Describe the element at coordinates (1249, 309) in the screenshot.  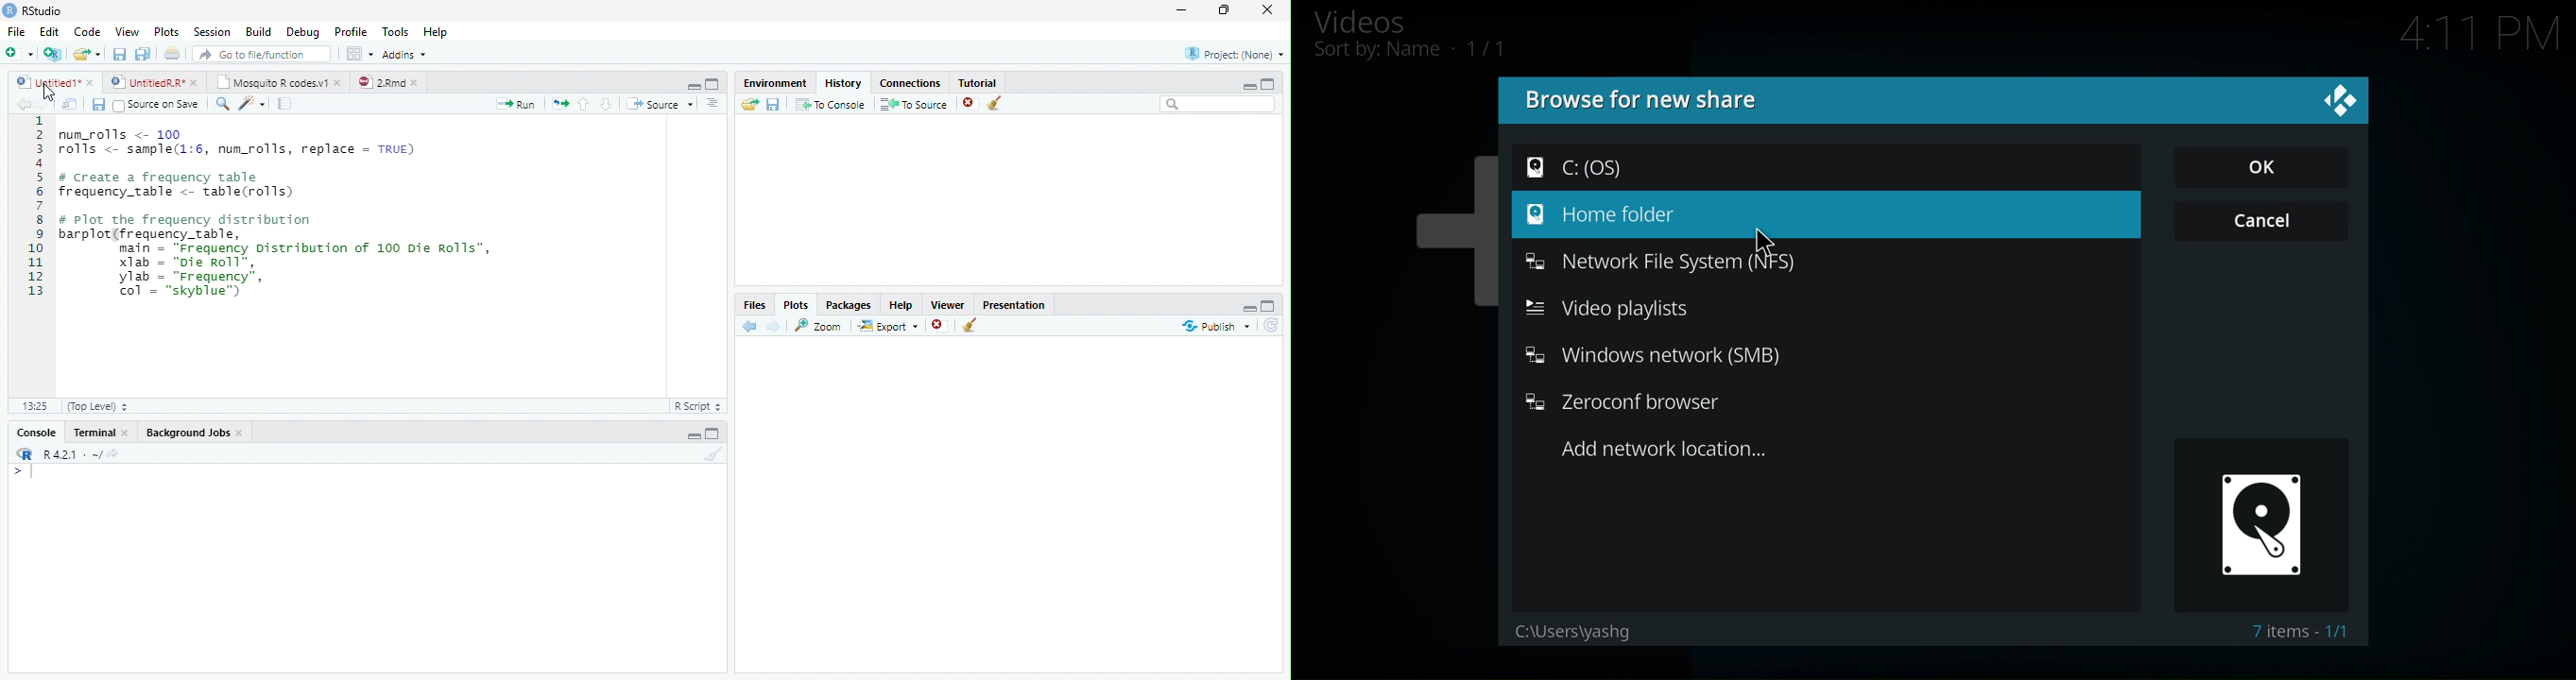
I see `Hide` at that location.